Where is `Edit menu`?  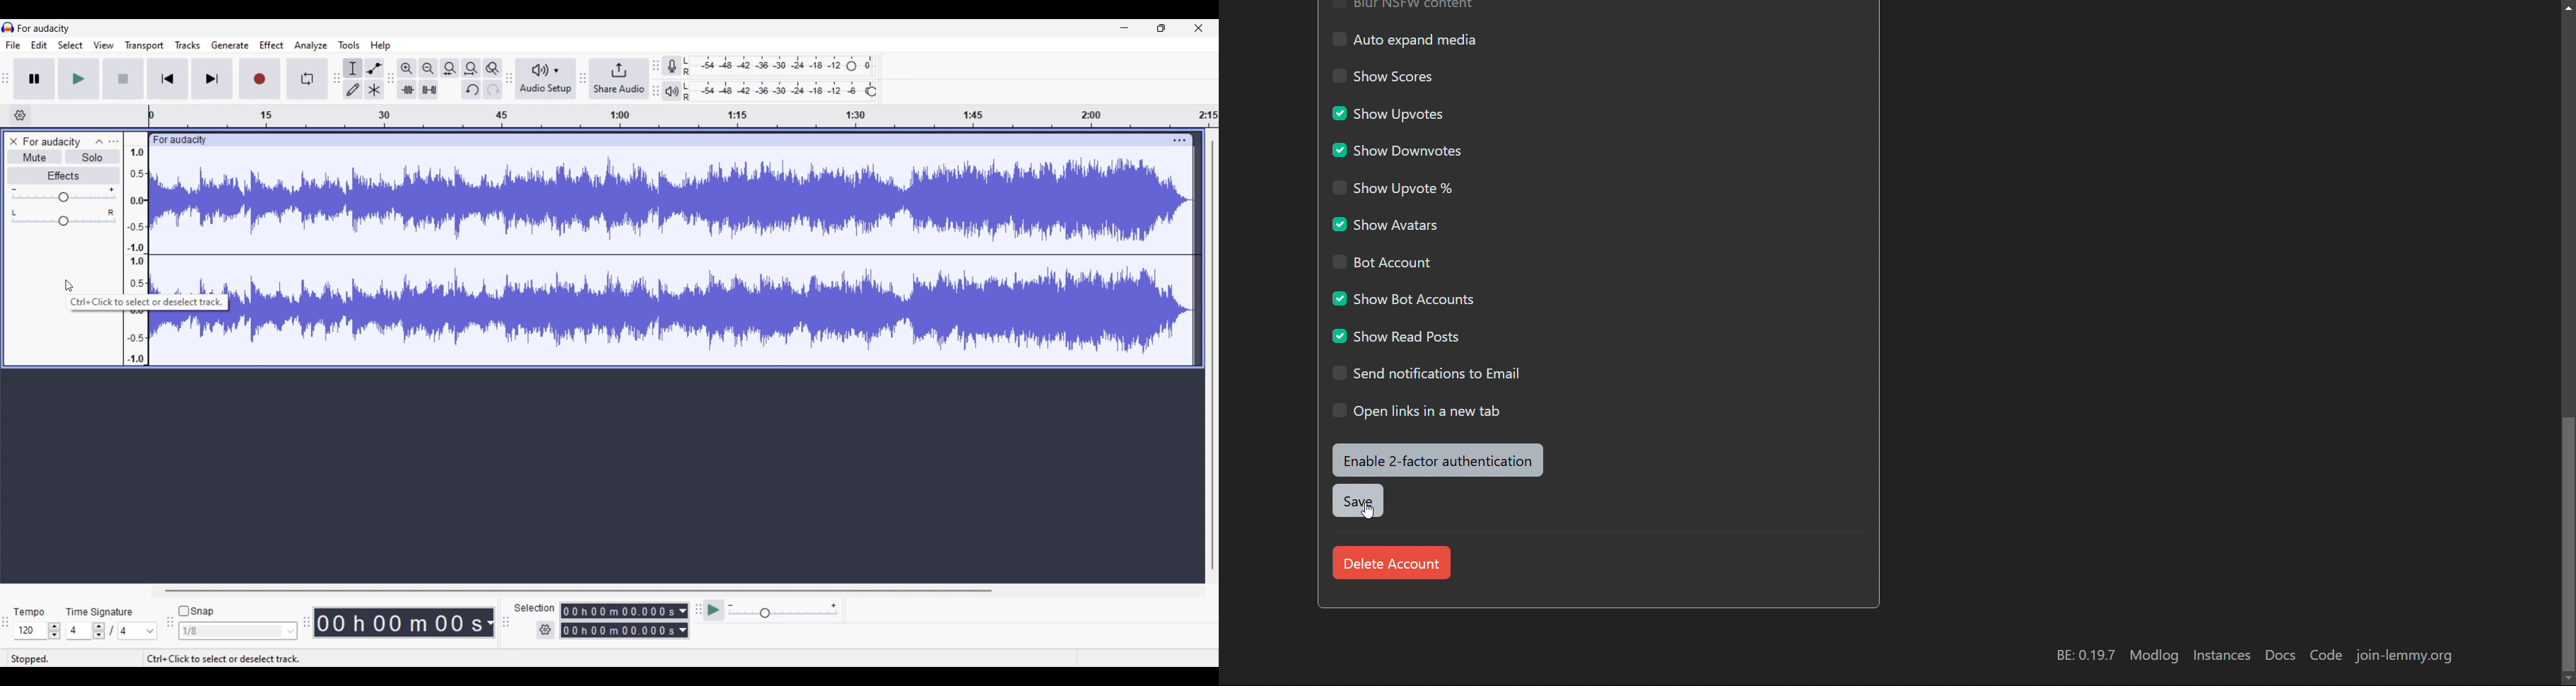 Edit menu is located at coordinates (39, 45).